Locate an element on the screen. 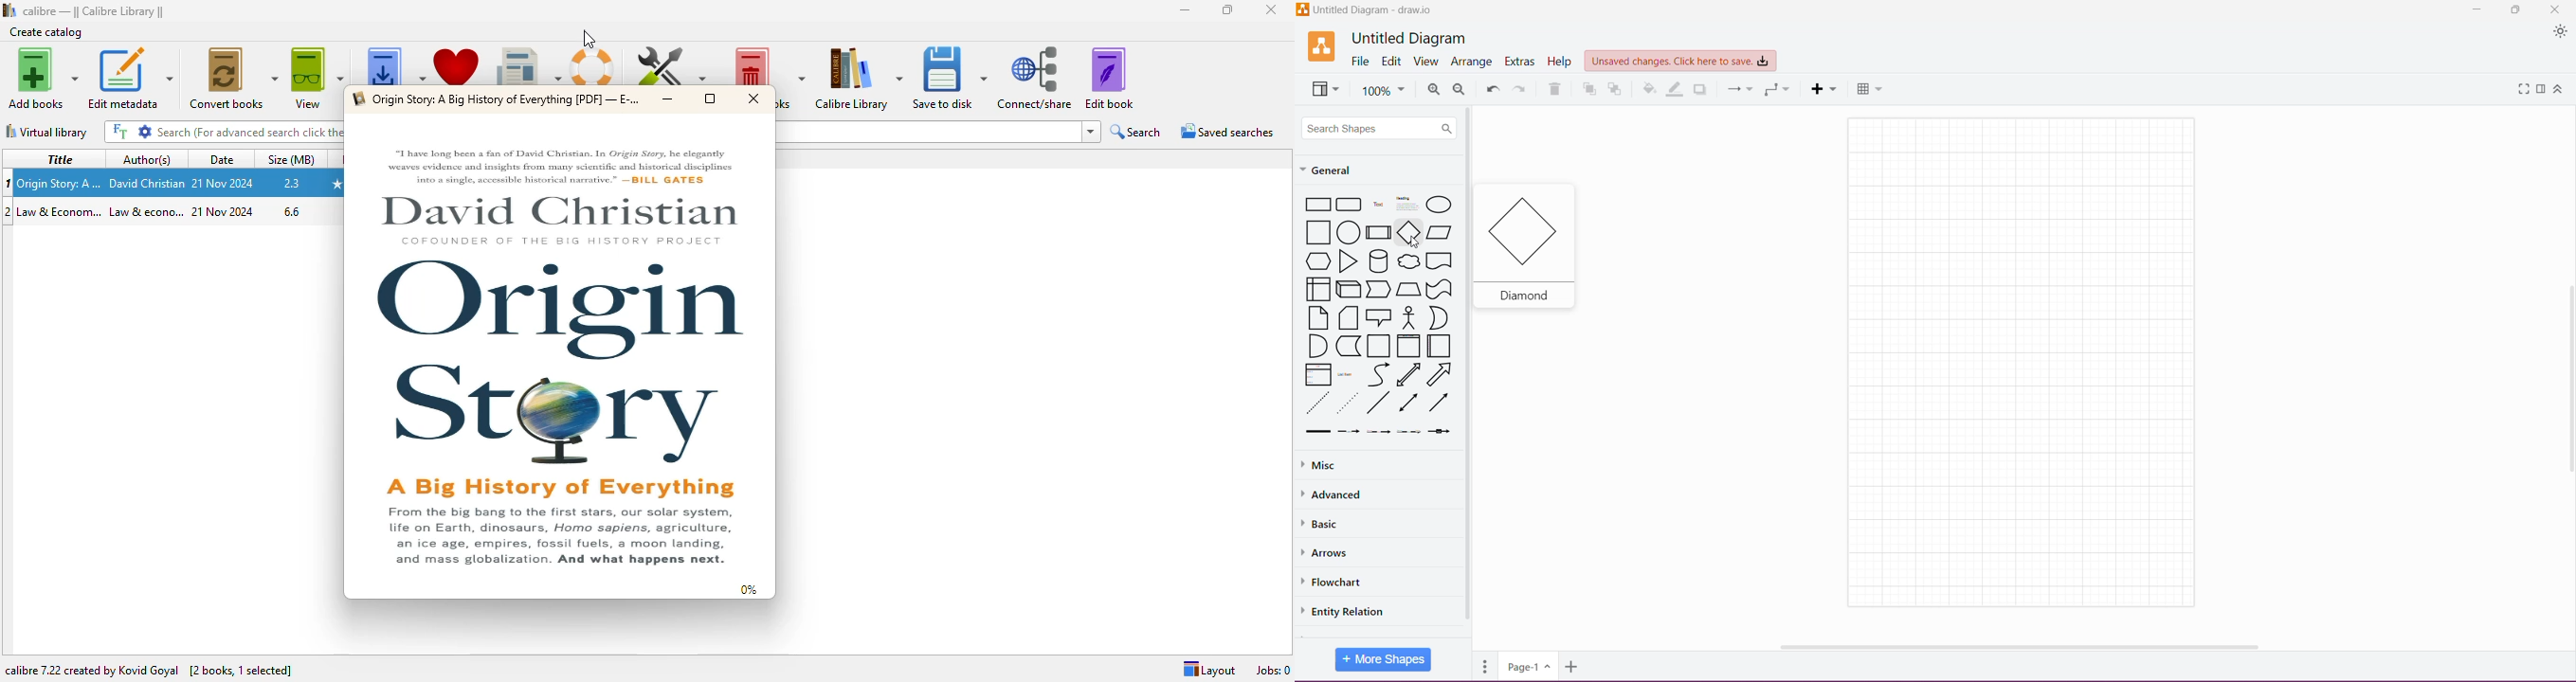 The image size is (2576, 700). Canvas is located at coordinates (2021, 362).